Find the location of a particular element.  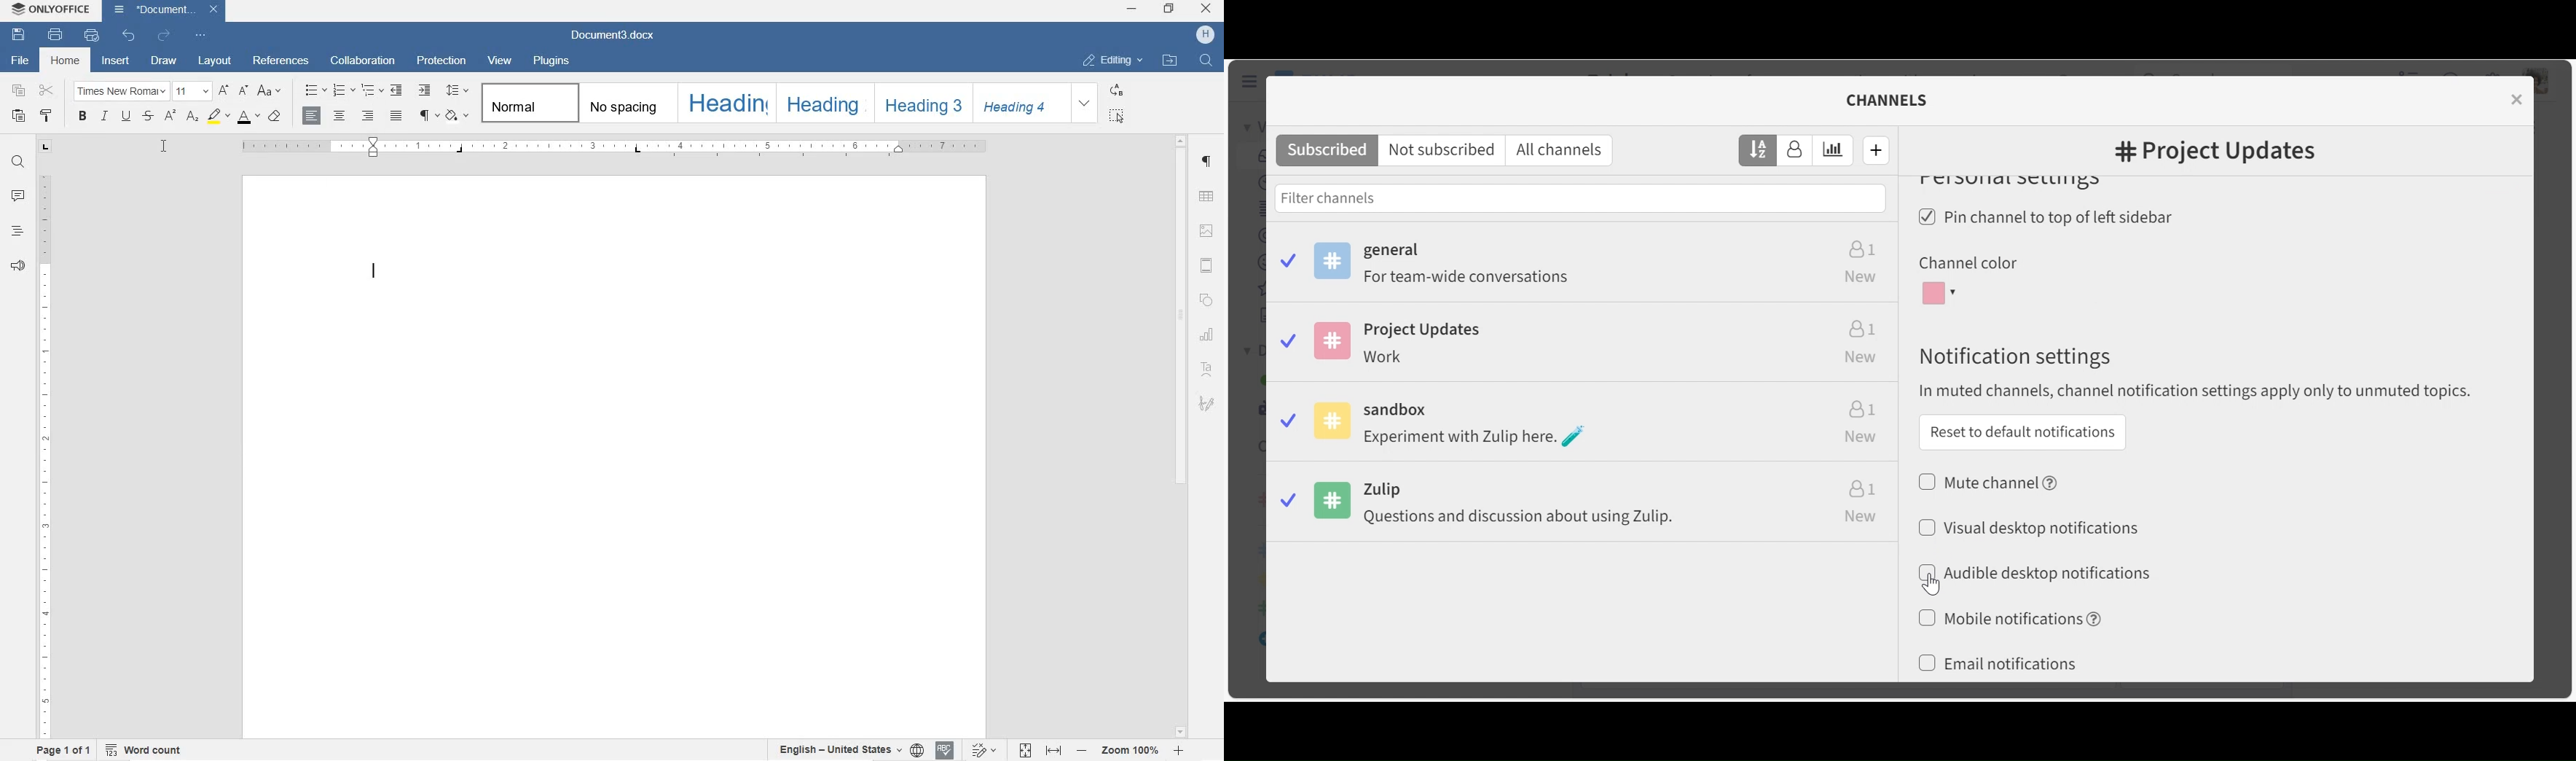

SHAPE is located at coordinates (1206, 298).